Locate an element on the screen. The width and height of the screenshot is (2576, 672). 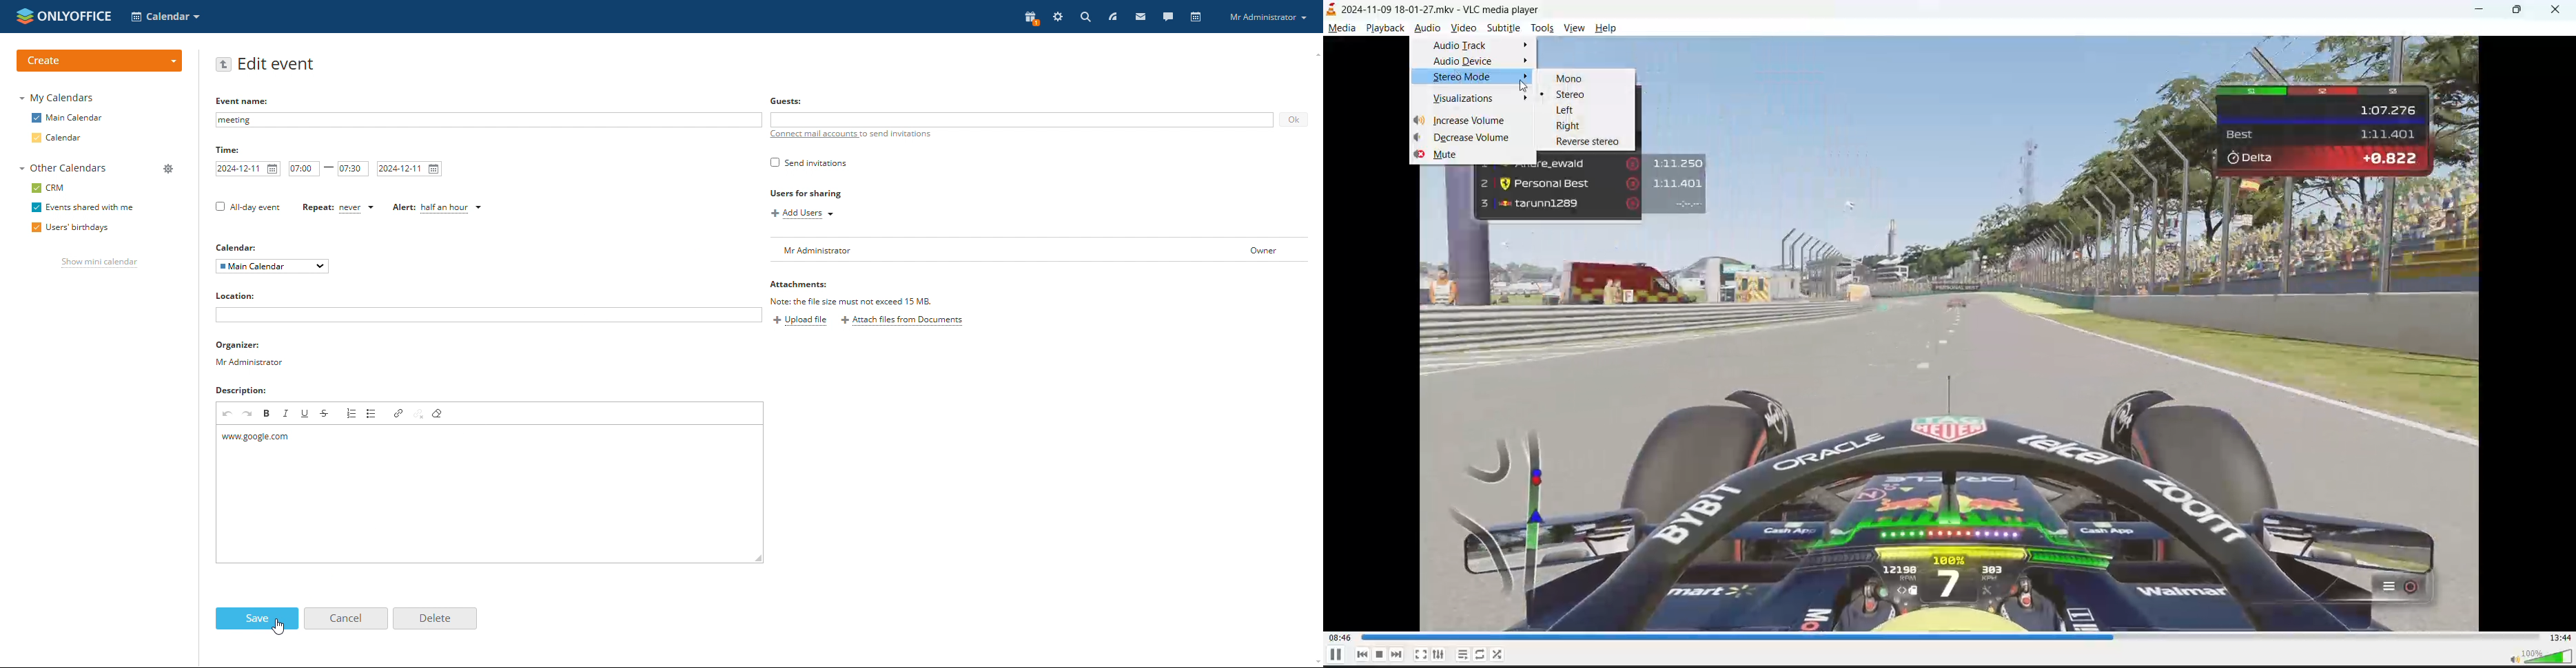
mono is located at coordinates (1576, 79).